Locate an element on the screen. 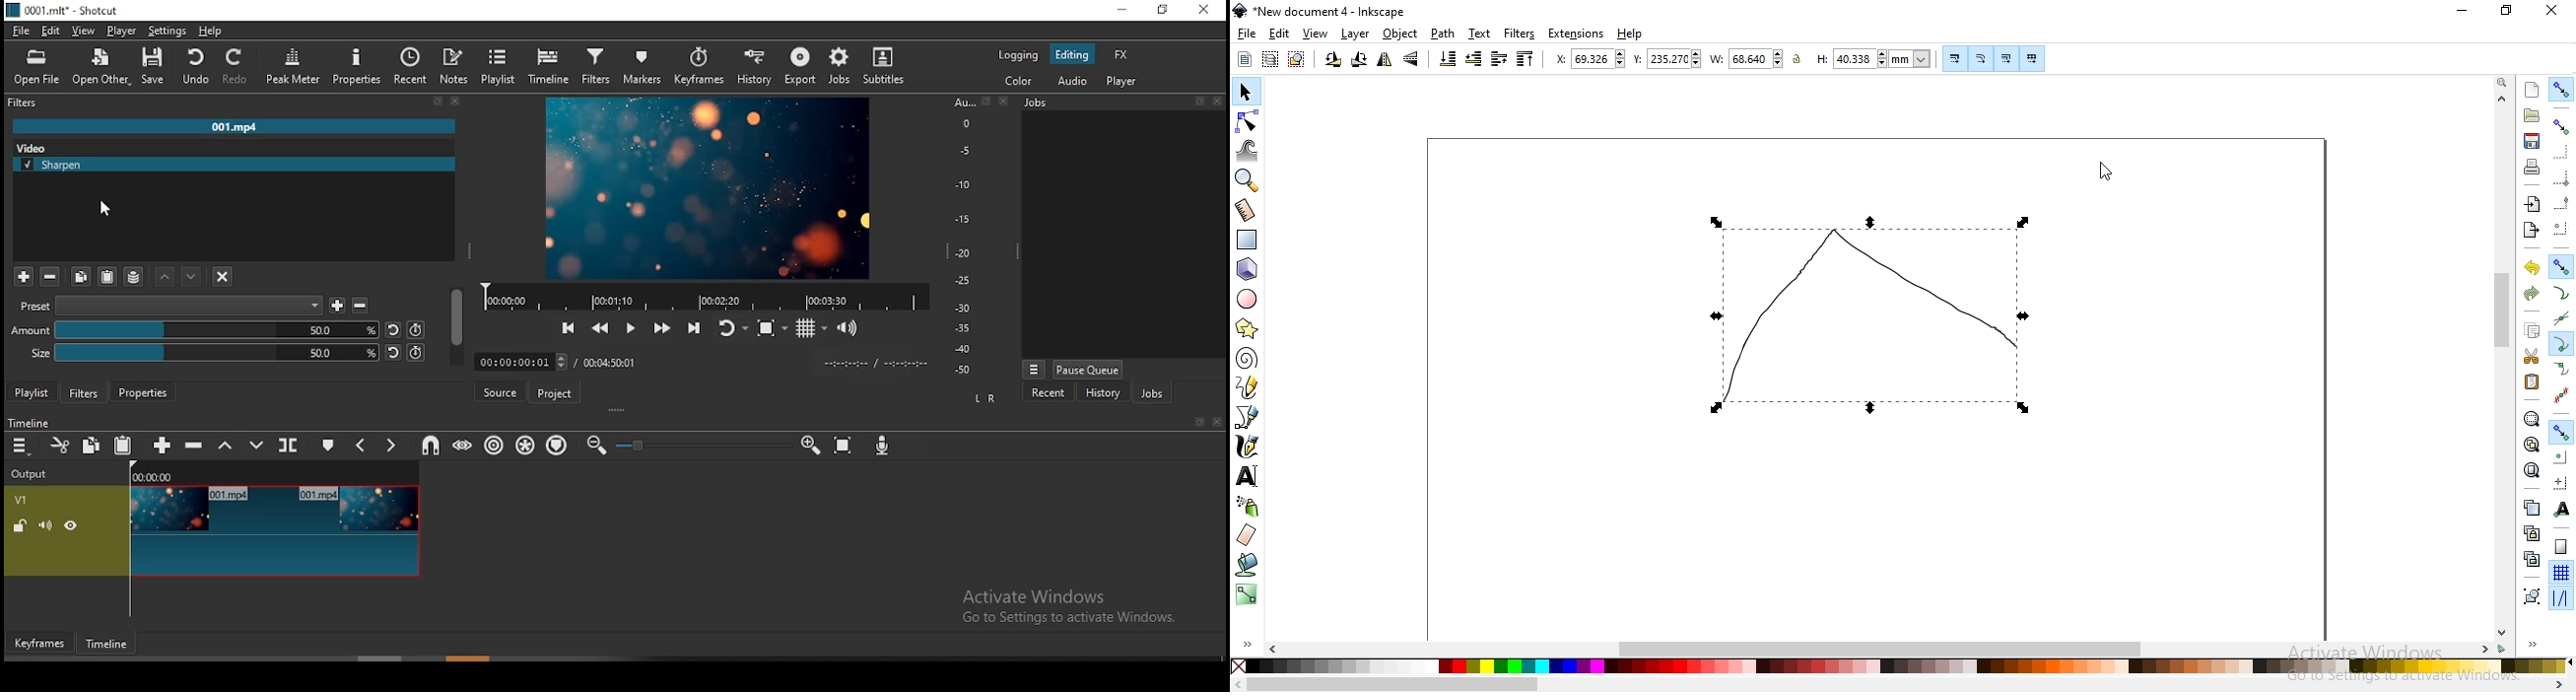 The image size is (2576, 700). snap an item's rotation center is located at coordinates (2560, 482).